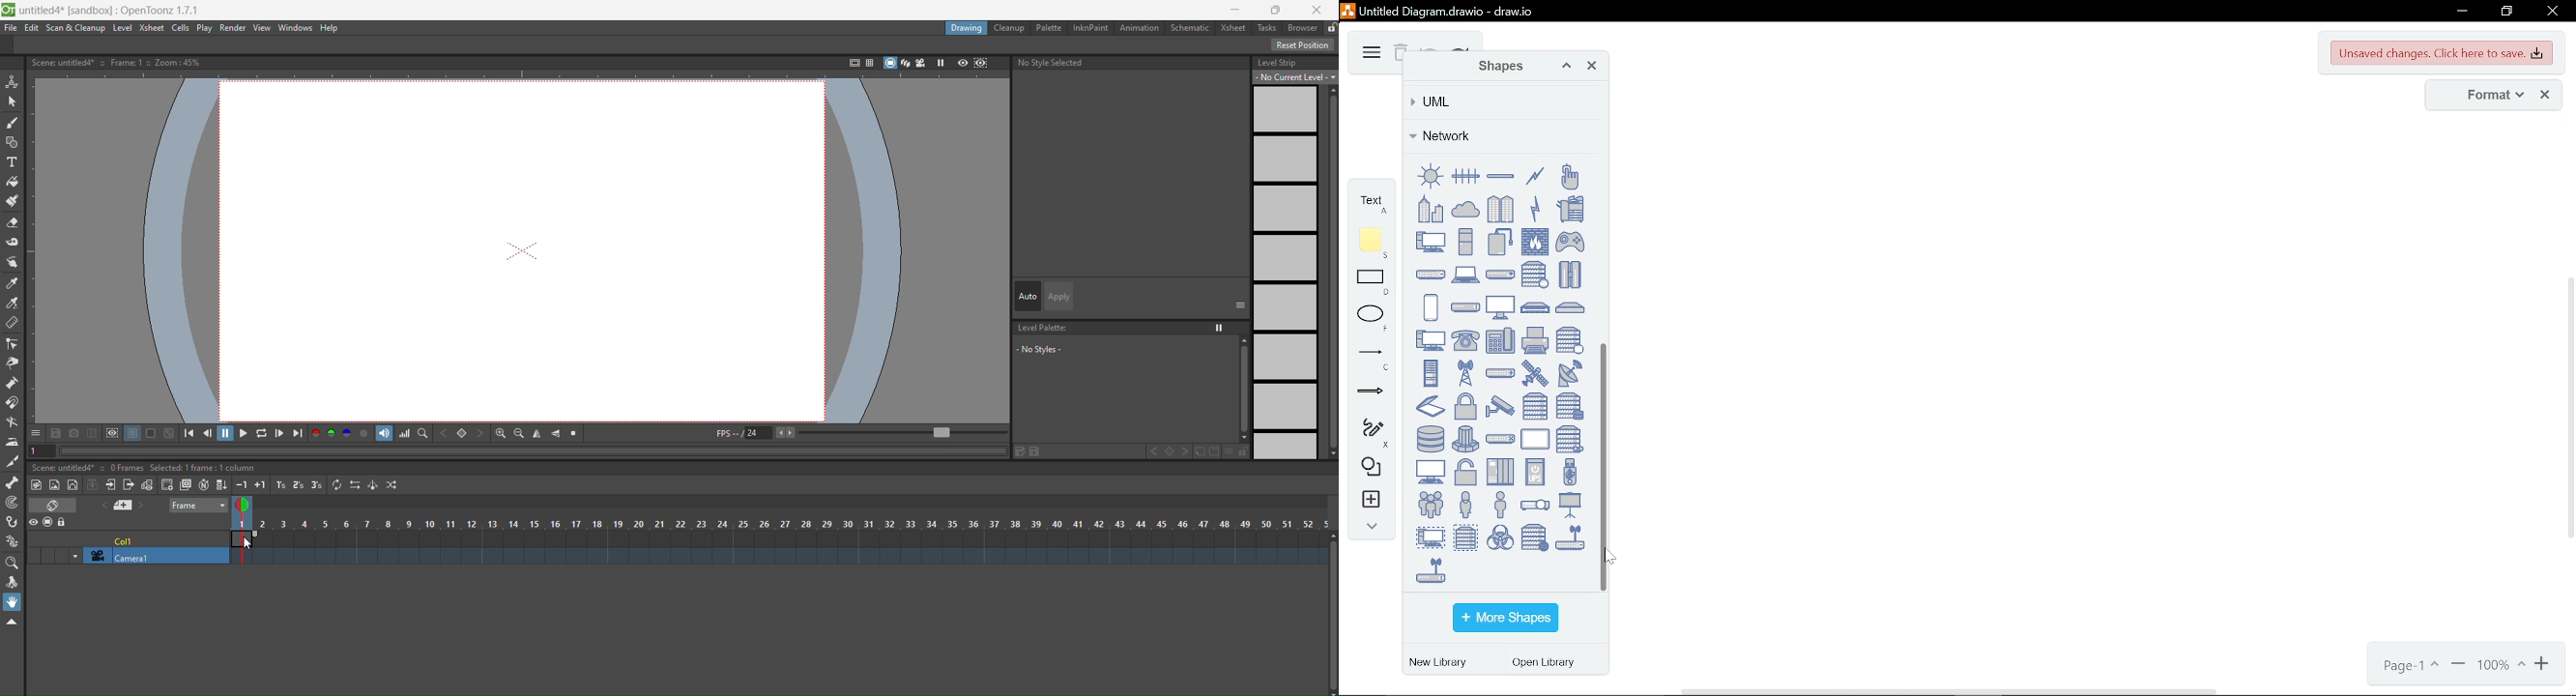  What do you see at coordinates (1500, 176) in the screenshot?
I see `bus` at bounding box center [1500, 176].